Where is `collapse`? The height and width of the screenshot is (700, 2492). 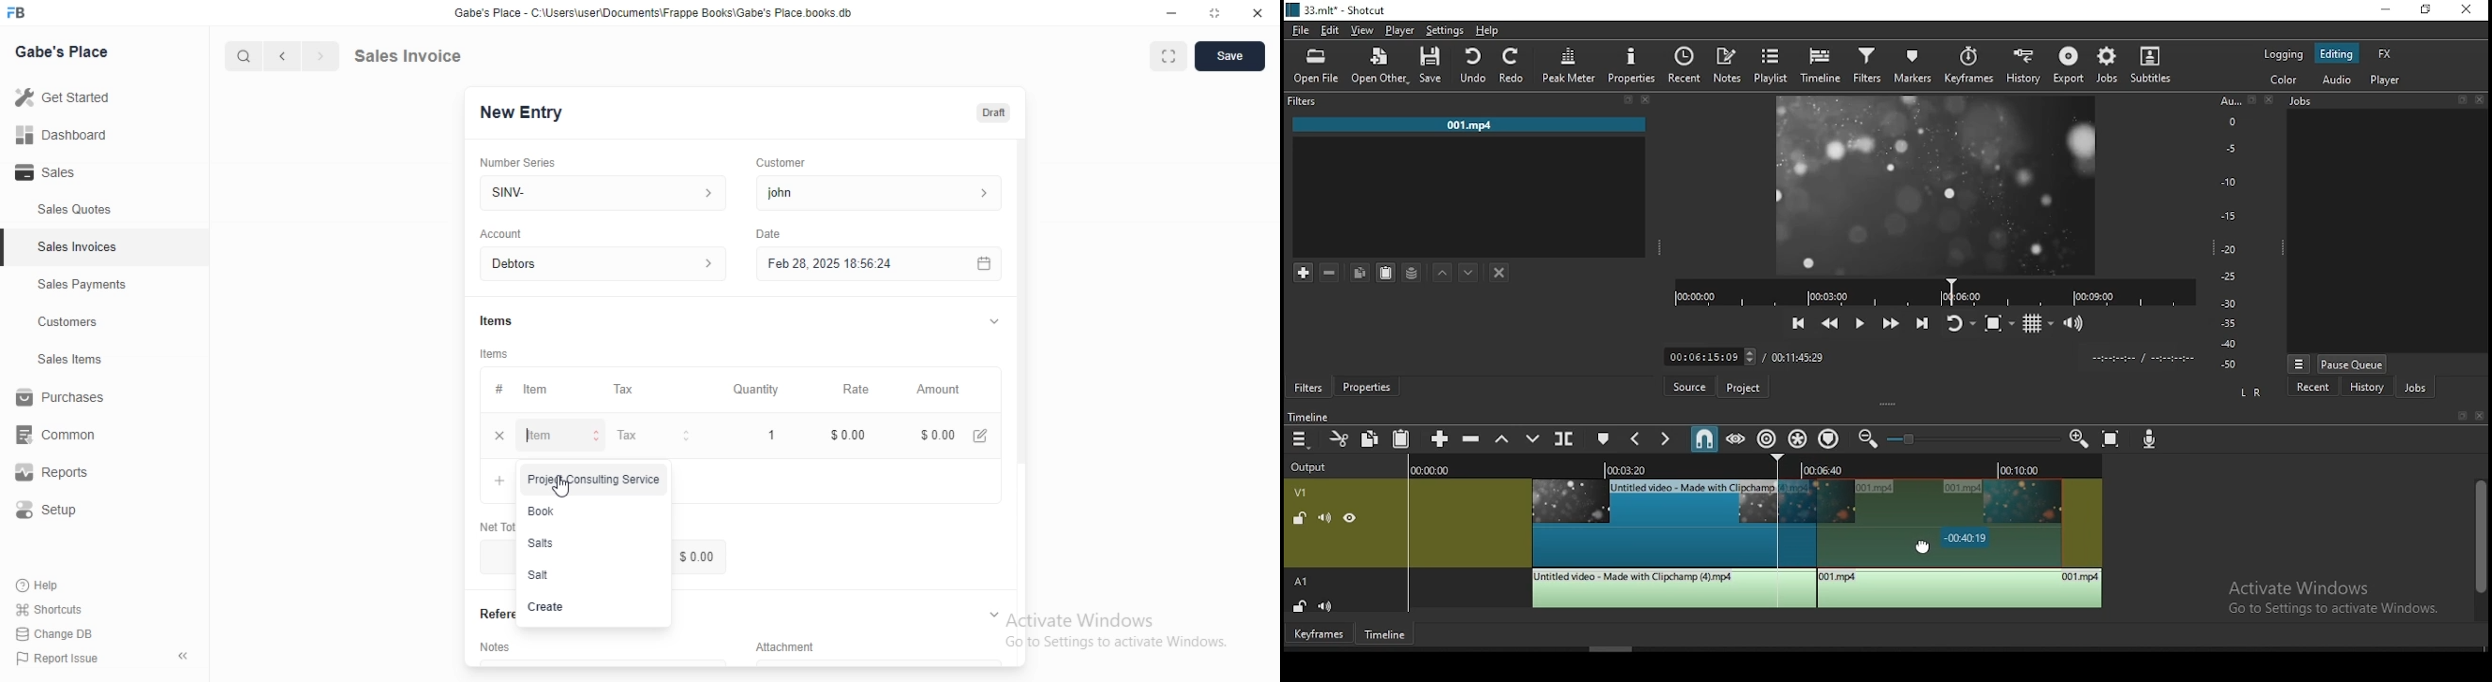
collapse is located at coordinates (991, 321).